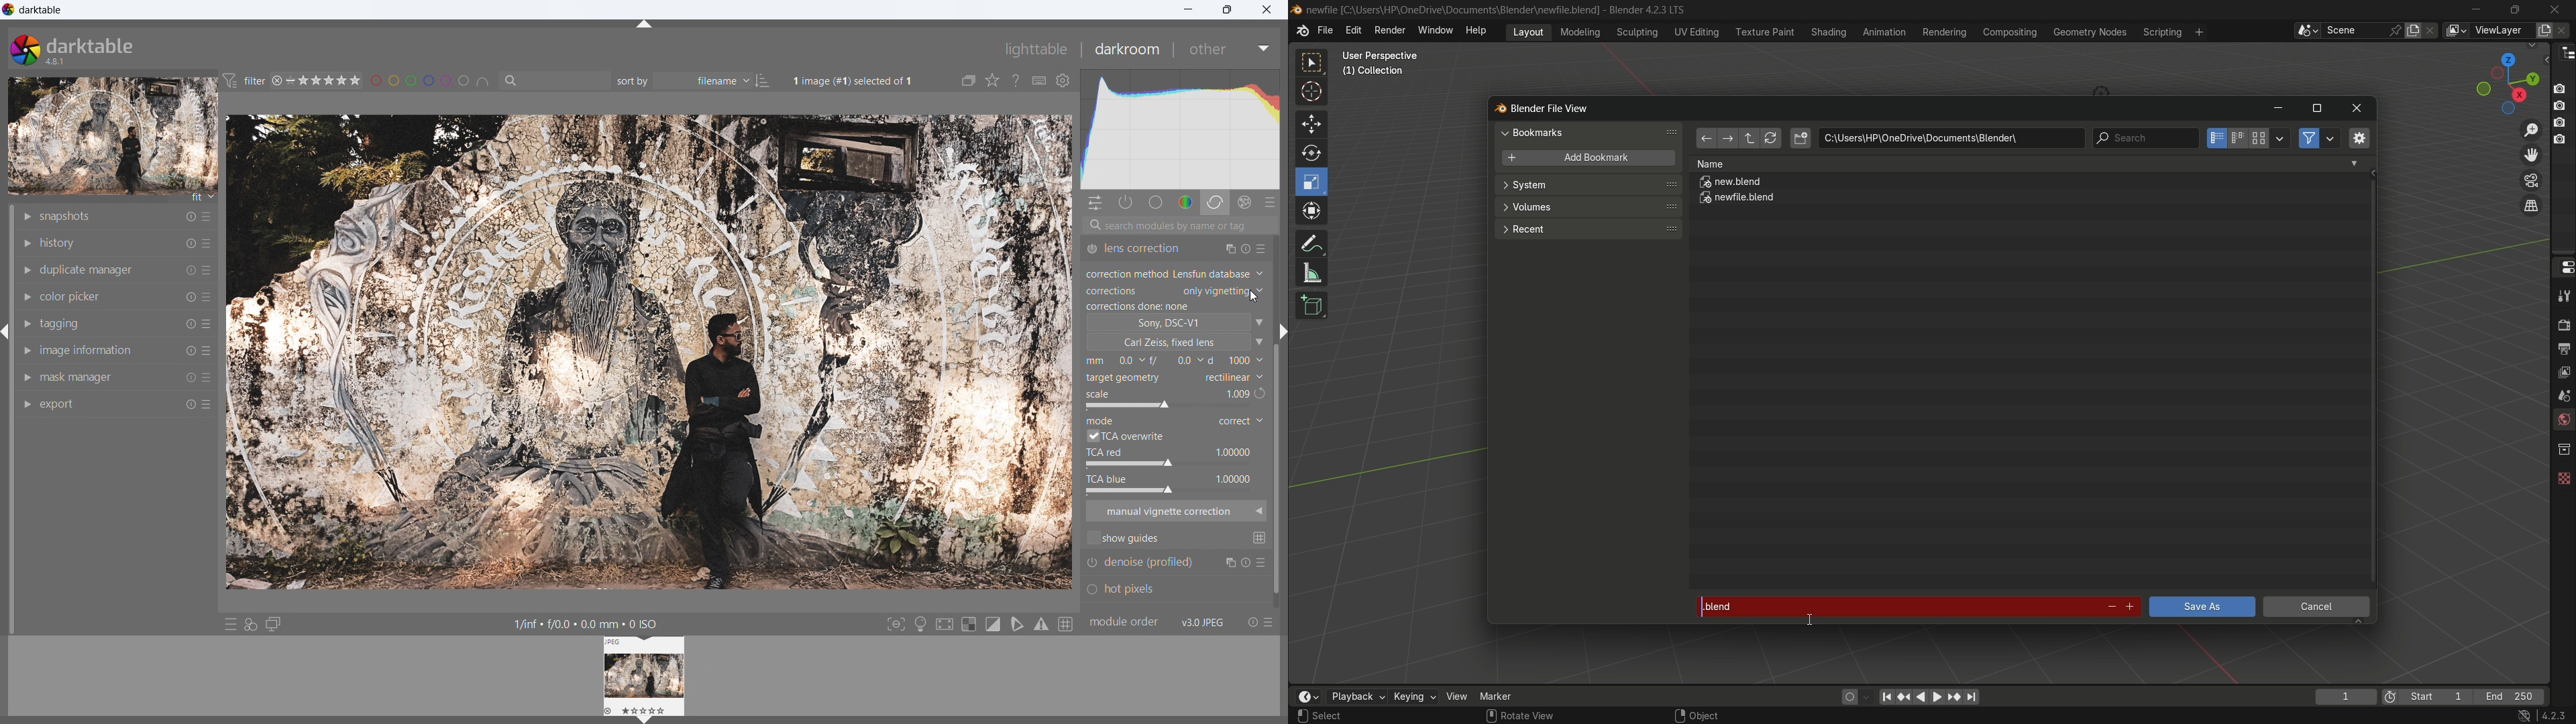  What do you see at coordinates (2161, 32) in the screenshot?
I see `scripting menu` at bounding box center [2161, 32].